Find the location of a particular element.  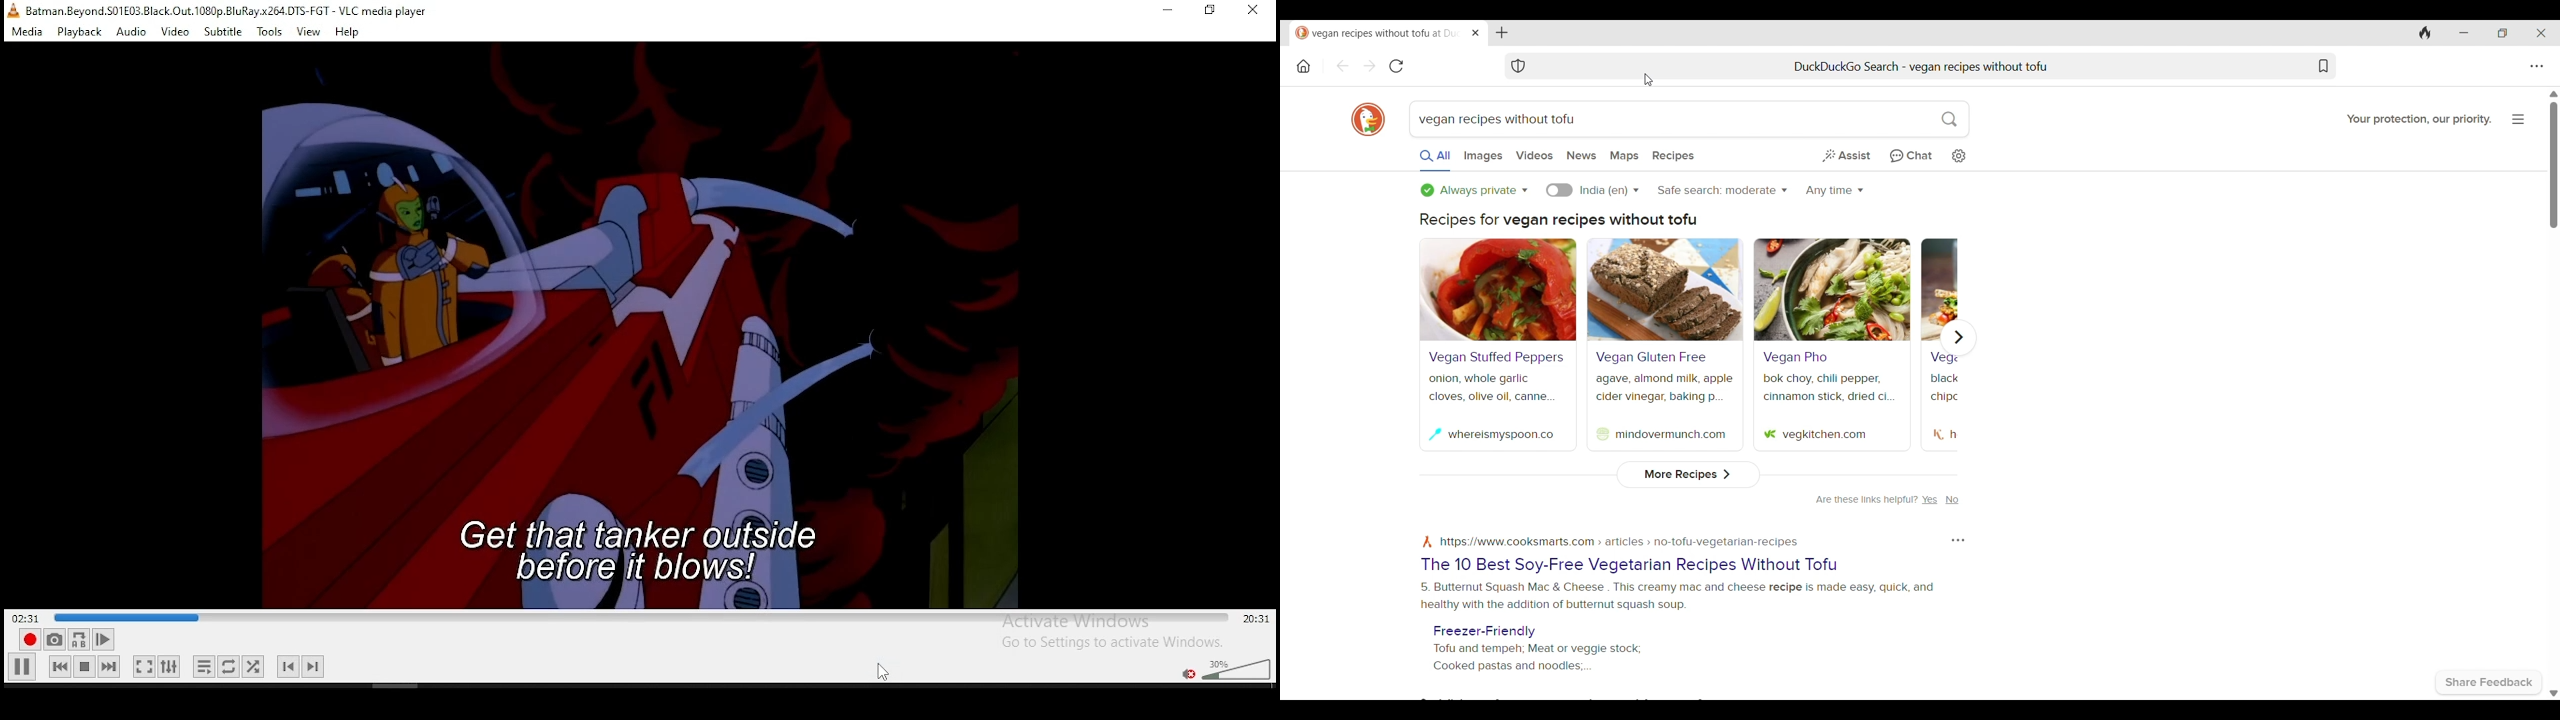

Close current open tab is located at coordinates (1475, 33).